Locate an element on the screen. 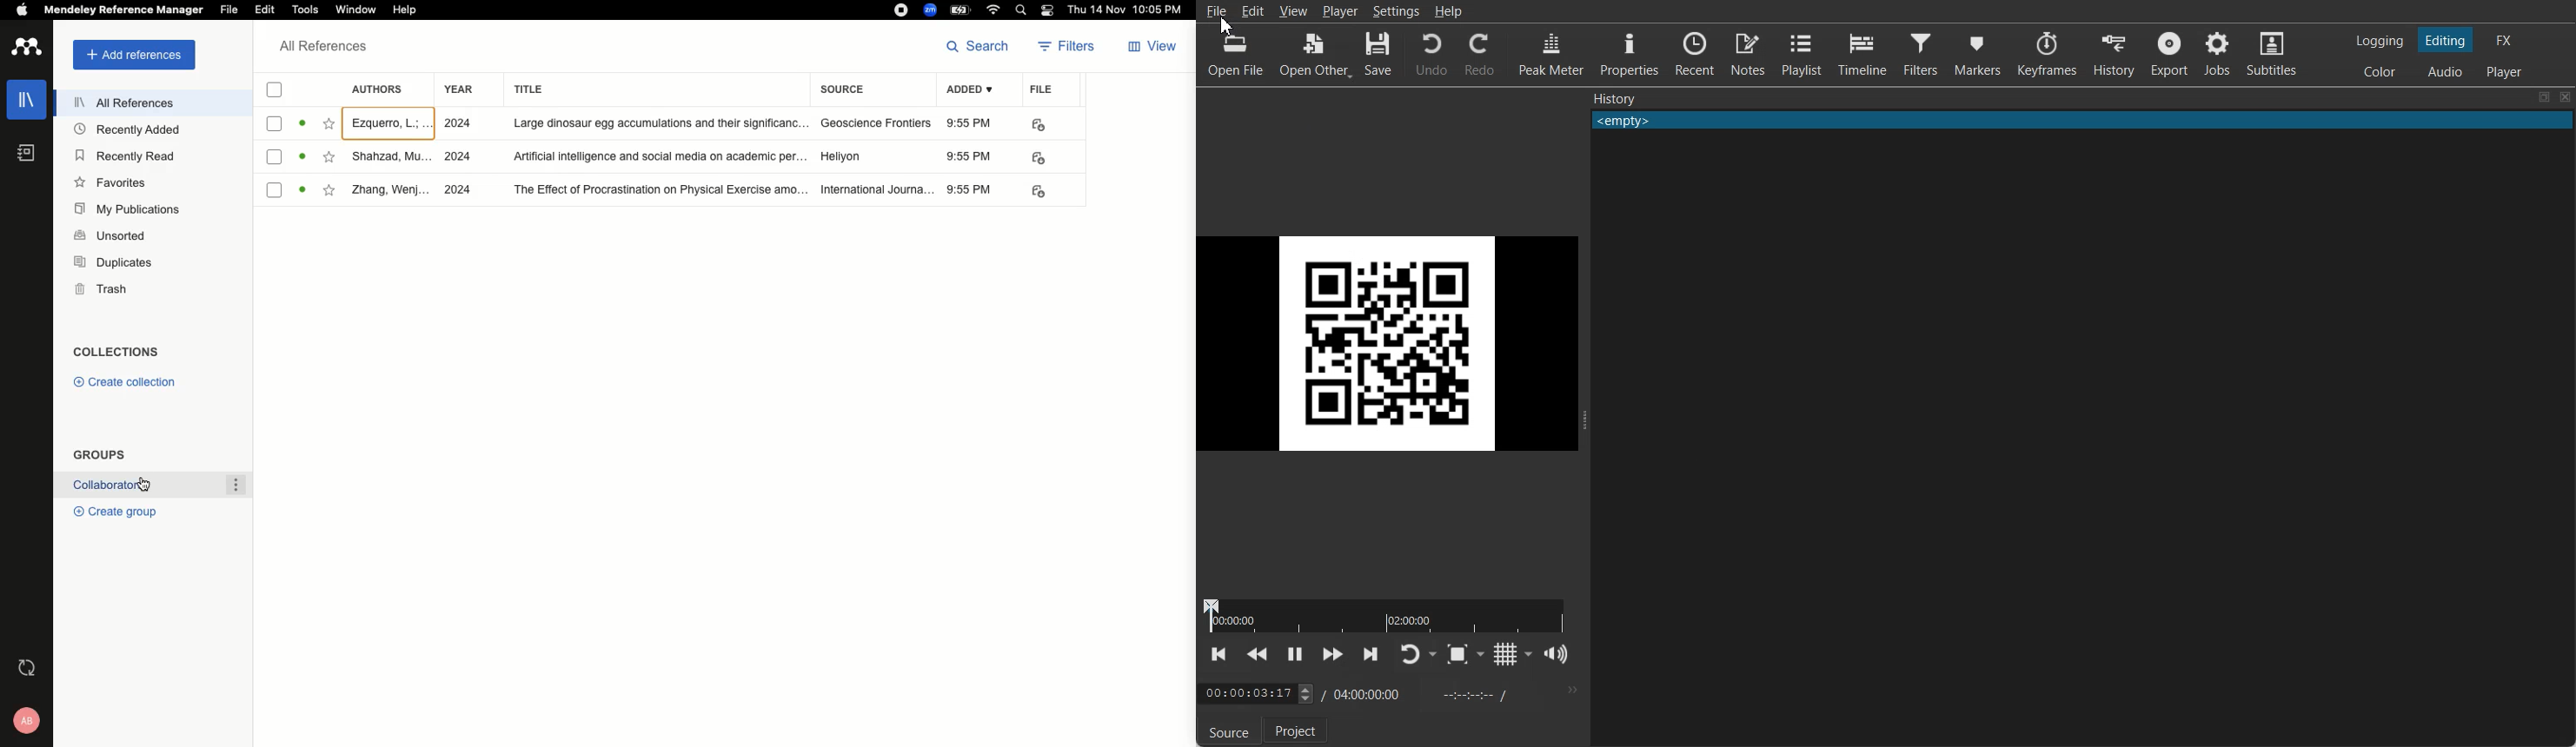 The width and height of the screenshot is (2576, 756). View  is located at coordinates (1154, 47).